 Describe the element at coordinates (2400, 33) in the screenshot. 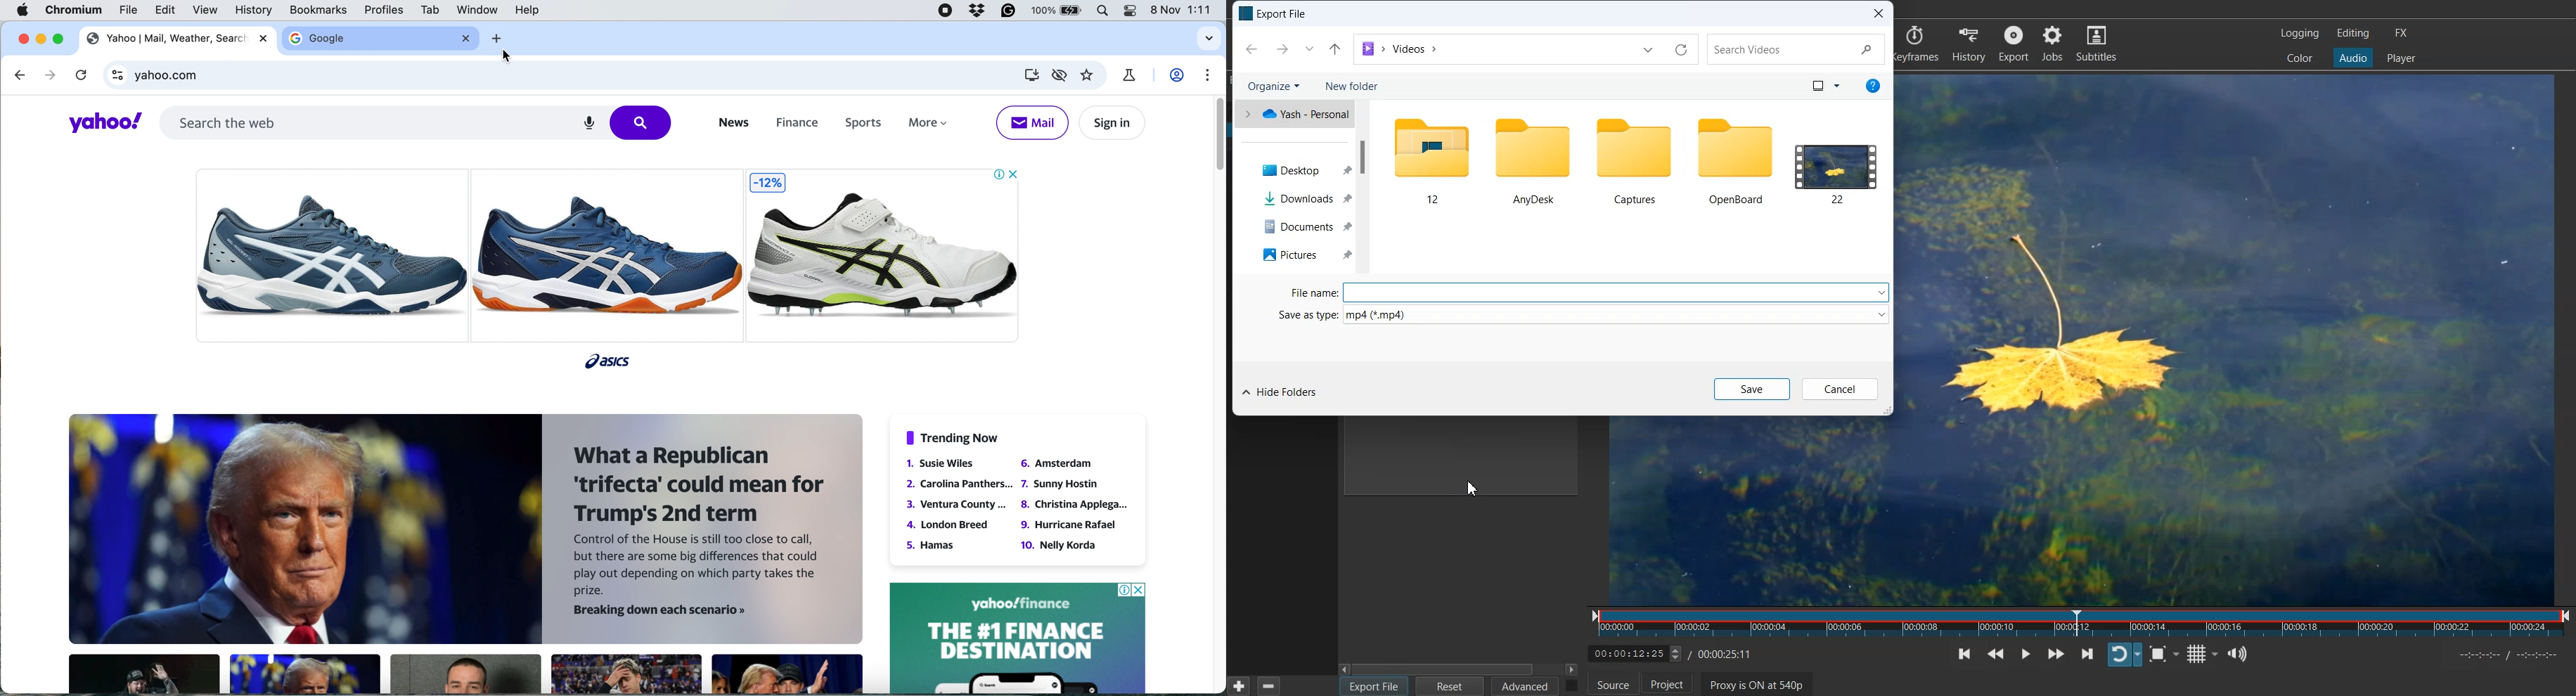

I see `FX` at that location.